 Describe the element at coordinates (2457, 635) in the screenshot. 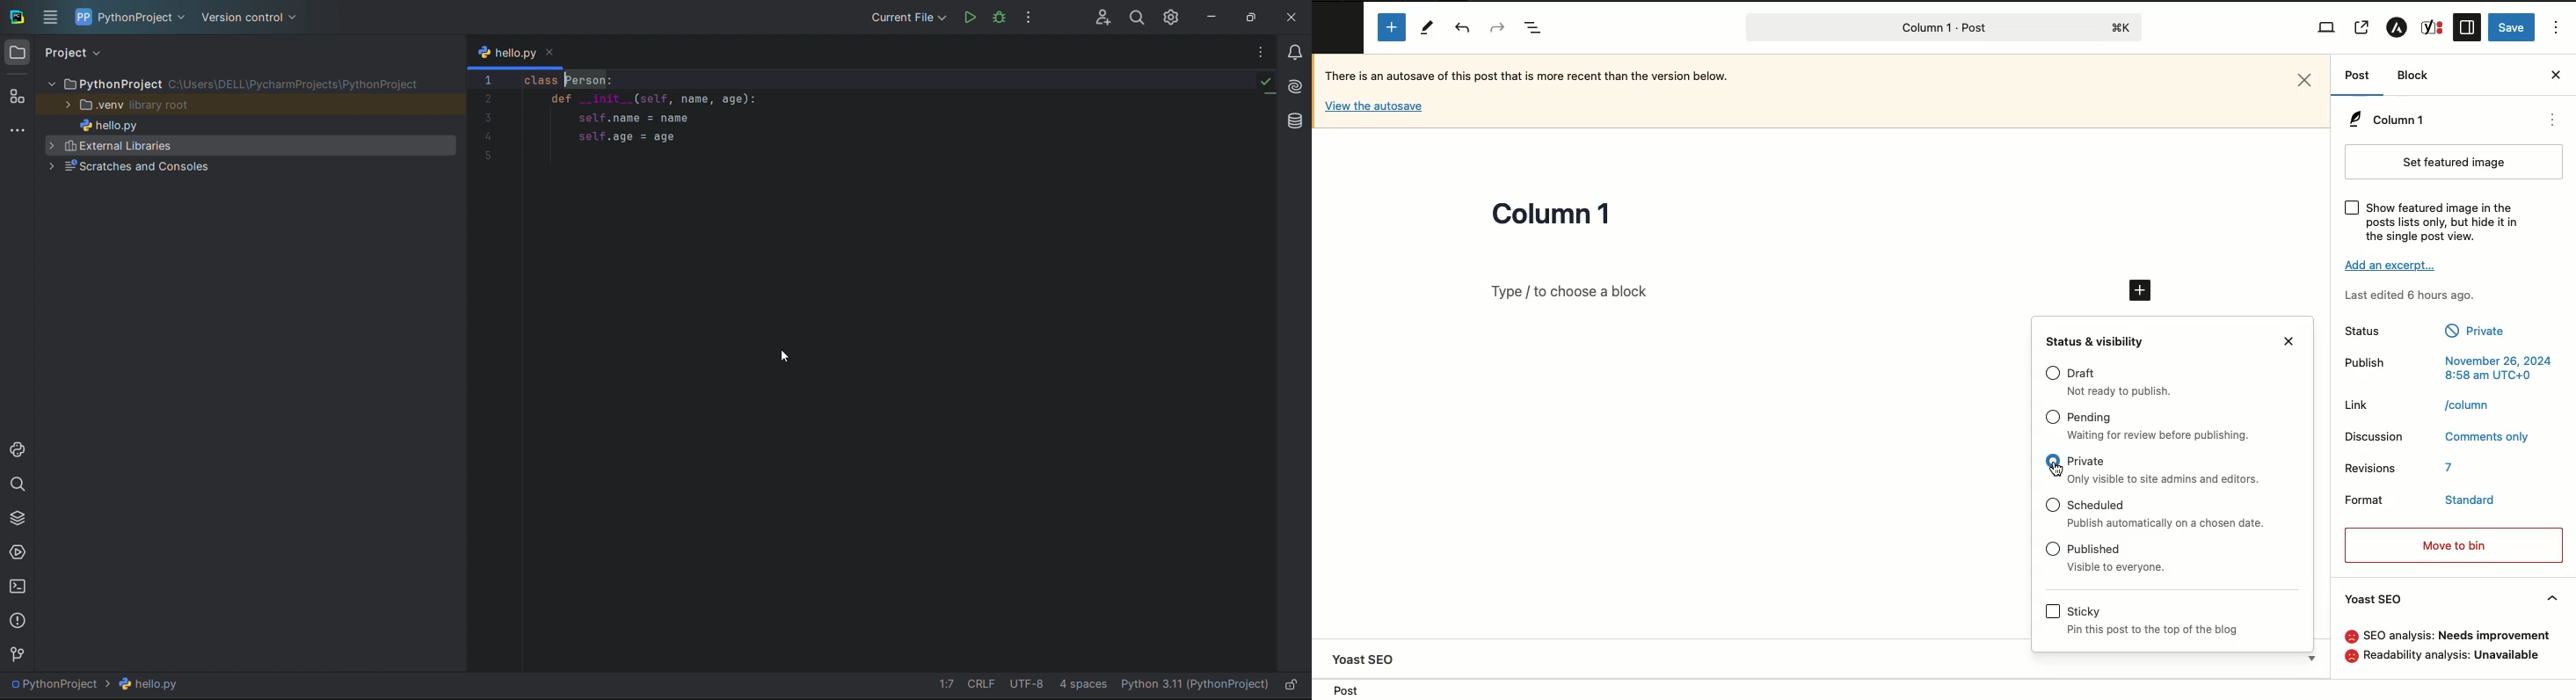

I see `Analysis` at that location.